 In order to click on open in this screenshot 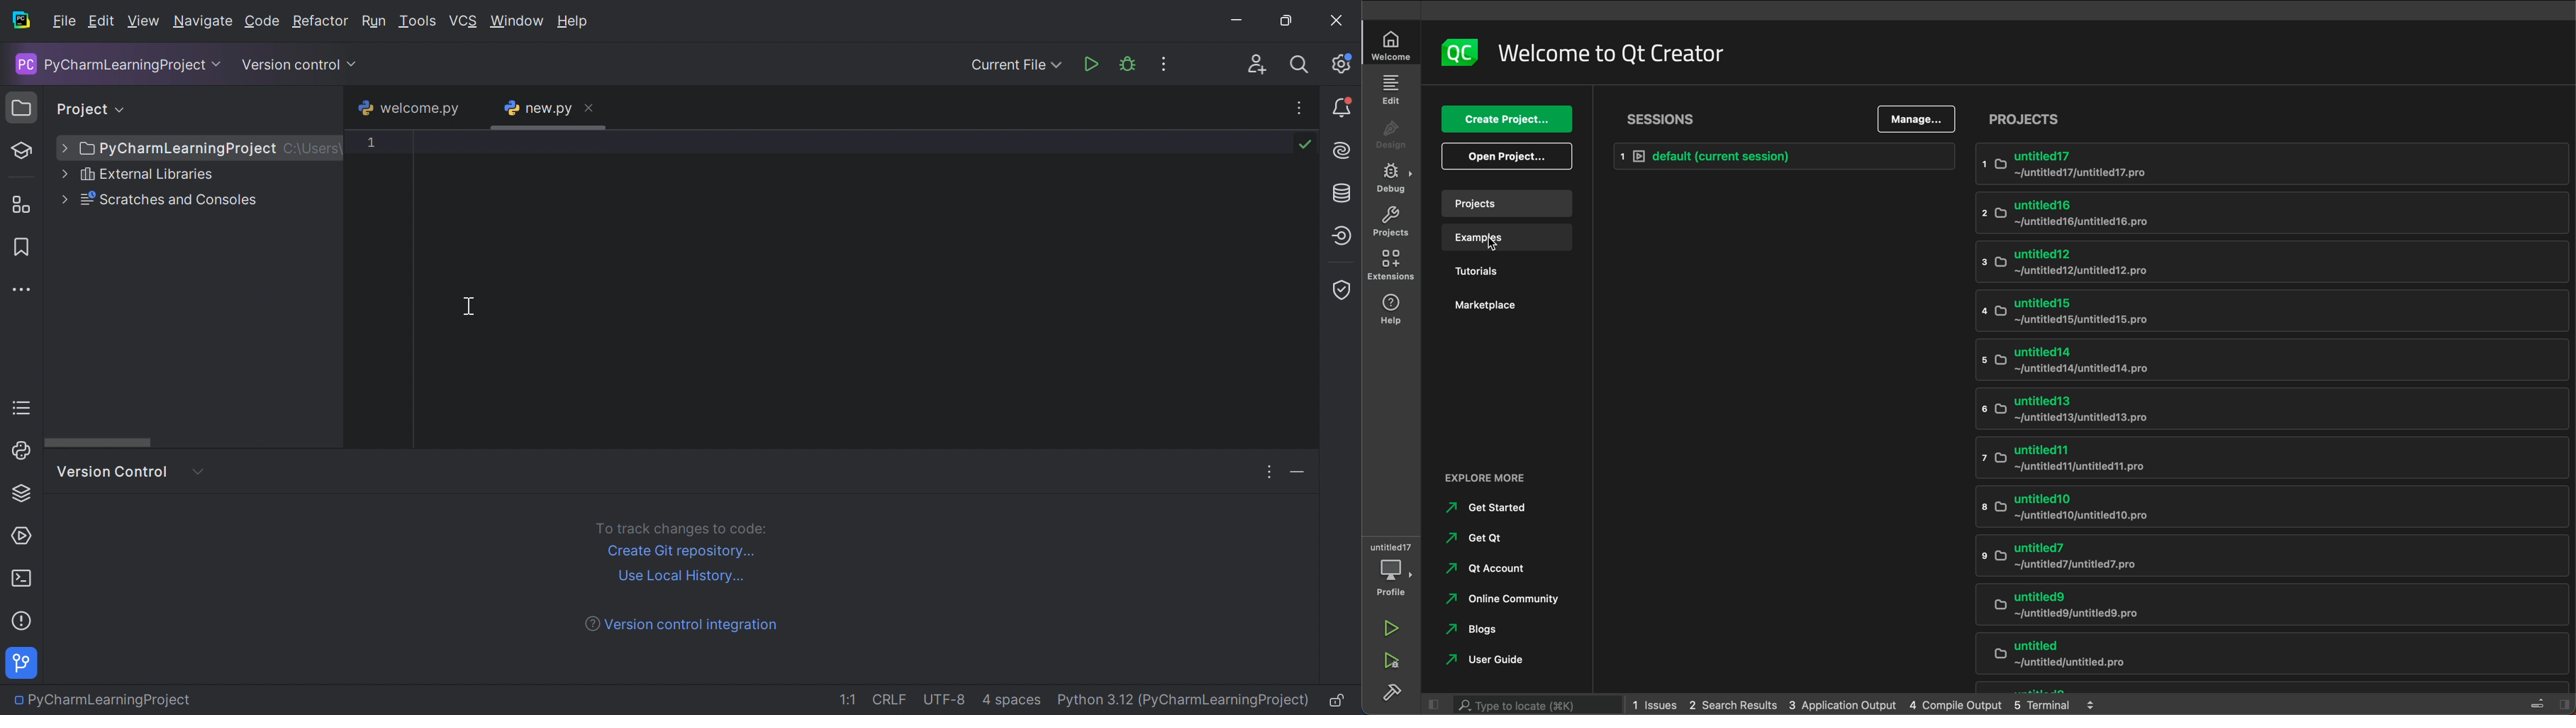, I will do `click(1506, 157)`.